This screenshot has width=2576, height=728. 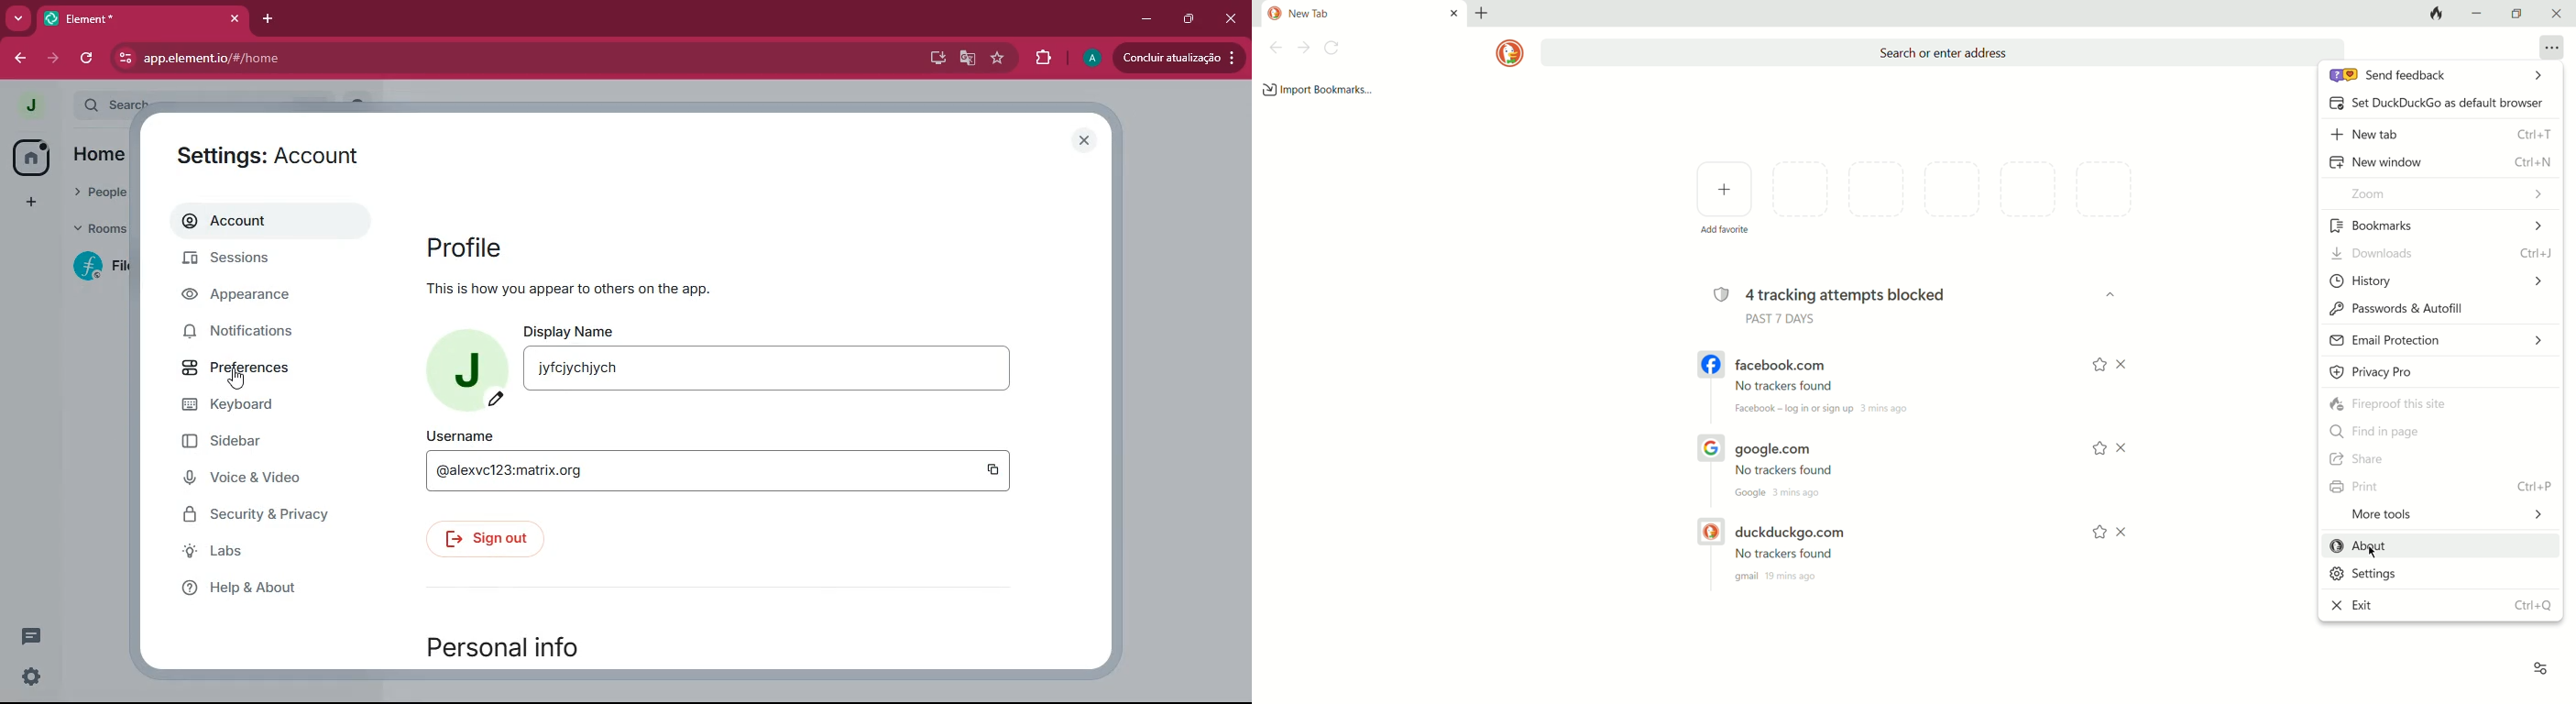 I want to click on current tab, so click(x=1358, y=14).